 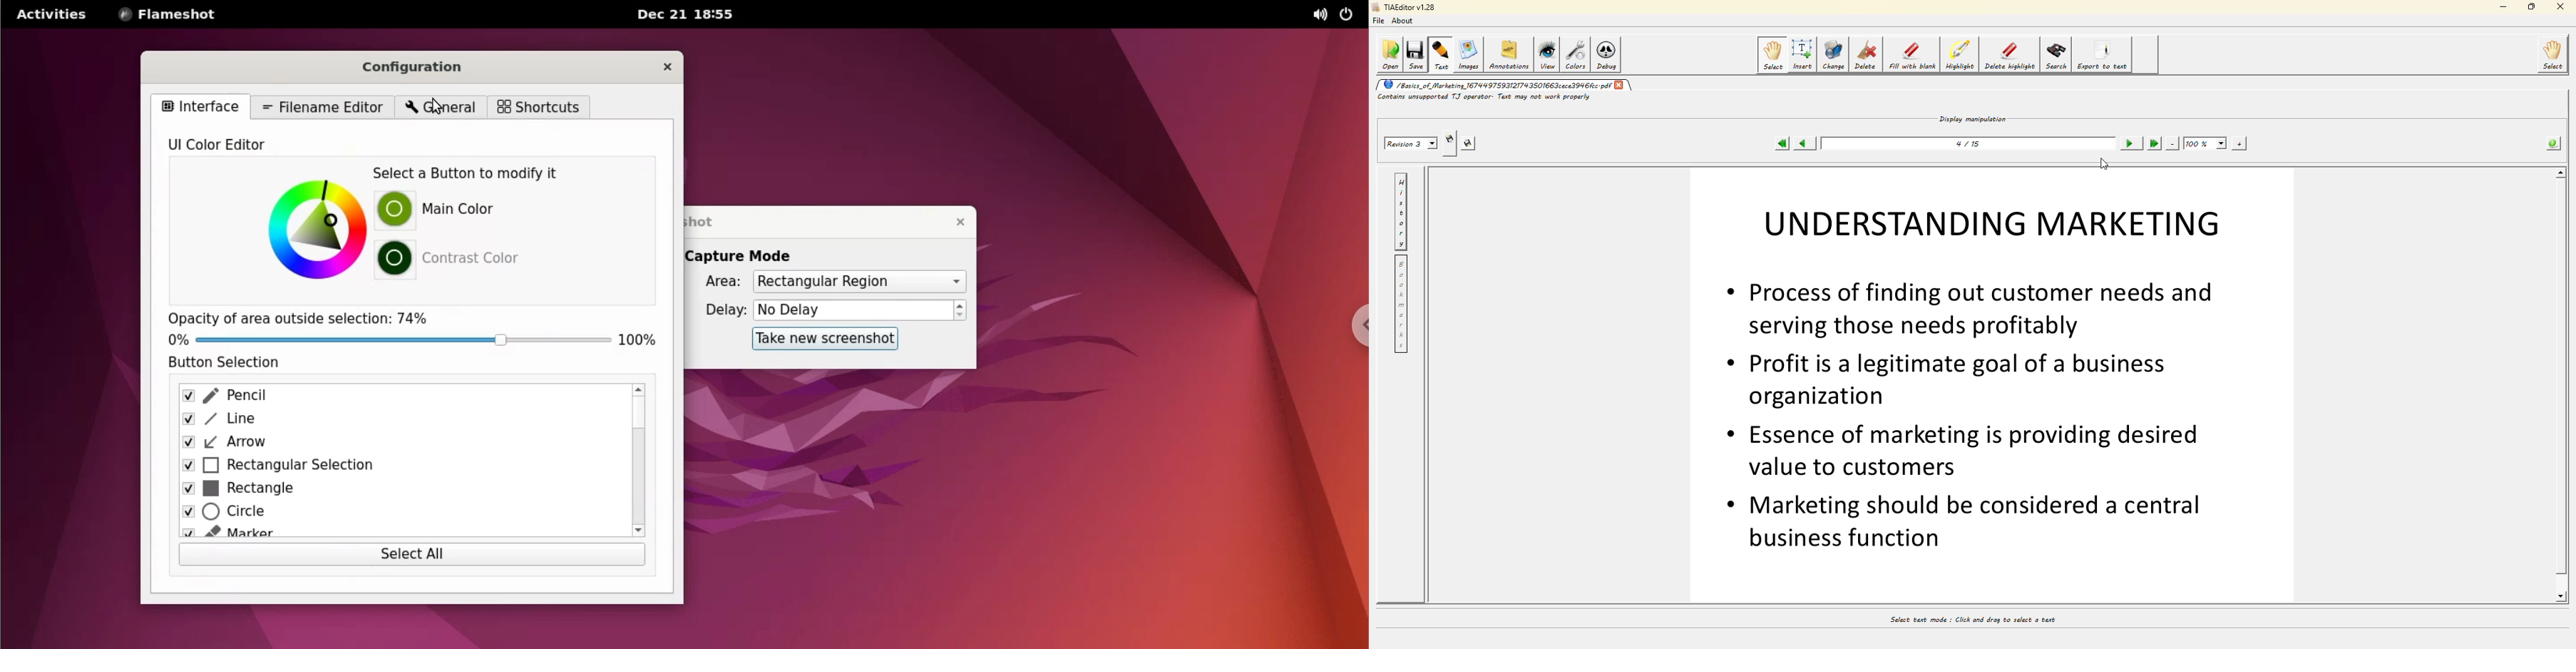 What do you see at coordinates (1805, 143) in the screenshot?
I see `previous page` at bounding box center [1805, 143].